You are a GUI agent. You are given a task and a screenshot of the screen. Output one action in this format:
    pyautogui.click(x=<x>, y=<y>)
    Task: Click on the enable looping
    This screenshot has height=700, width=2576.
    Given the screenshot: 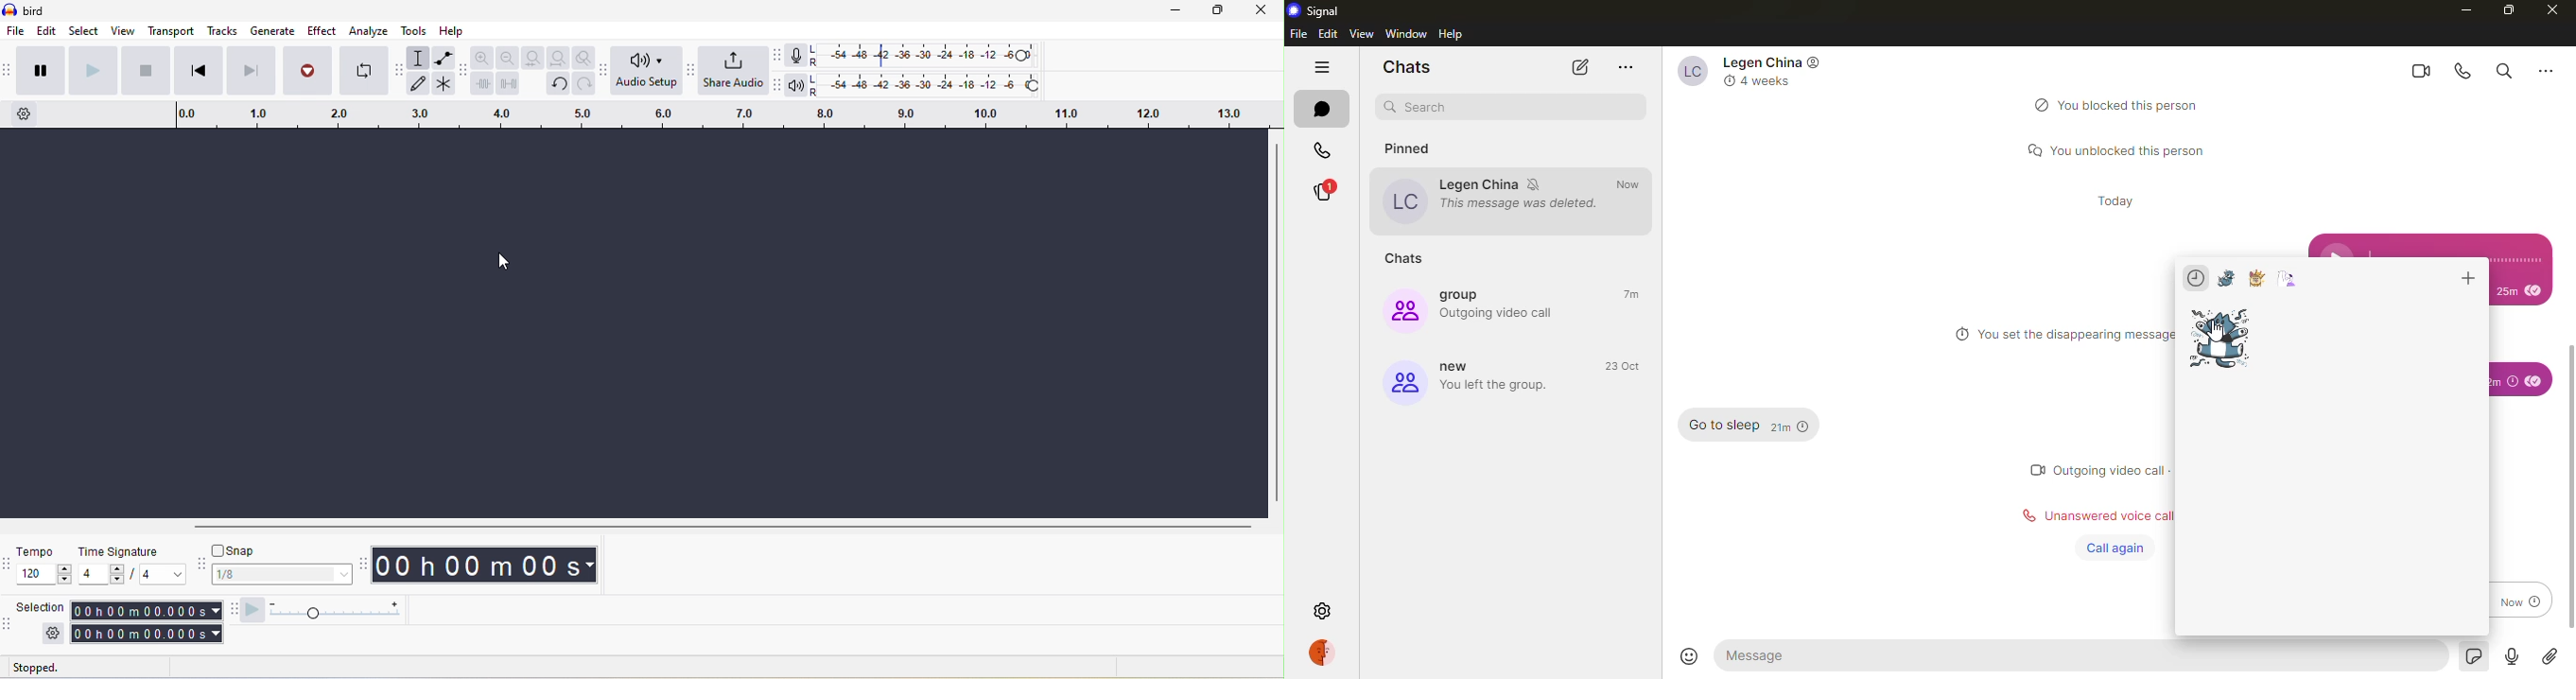 What is the action you would take?
    pyautogui.click(x=366, y=71)
    